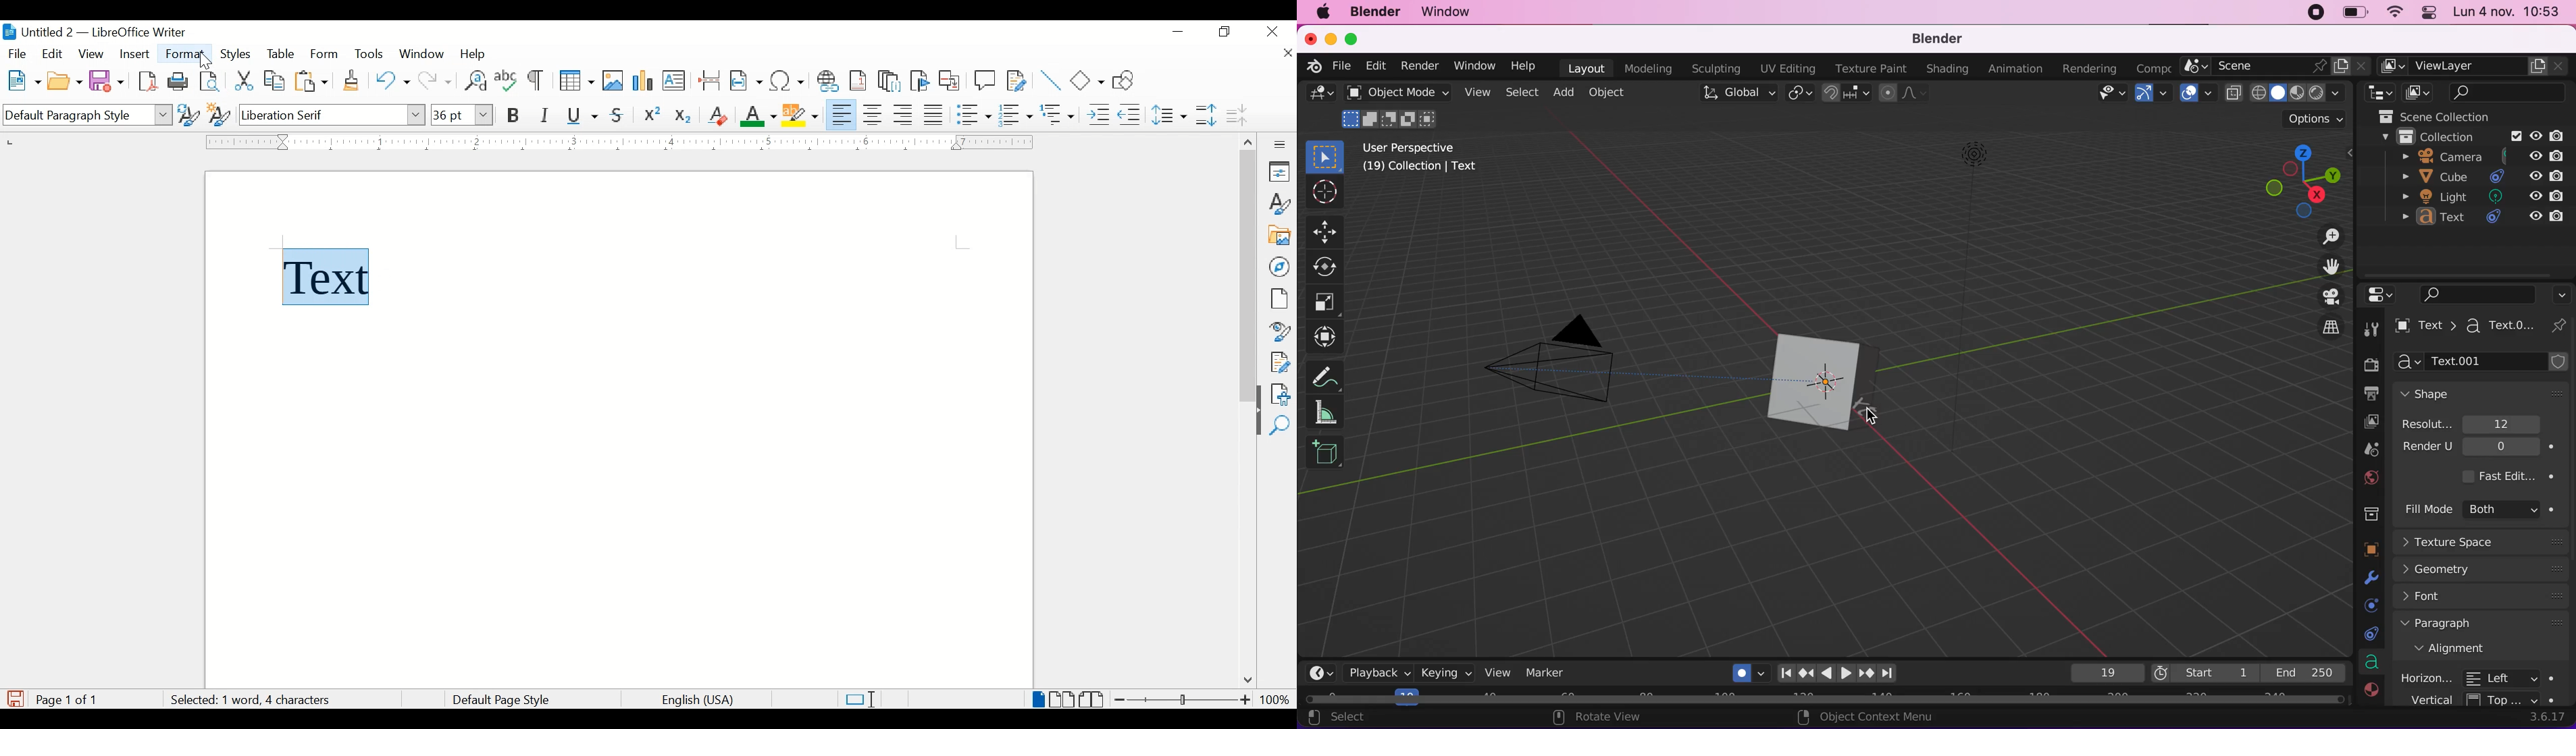  Describe the element at coordinates (507, 80) in the screenshot. I see `check spelling` at that location.